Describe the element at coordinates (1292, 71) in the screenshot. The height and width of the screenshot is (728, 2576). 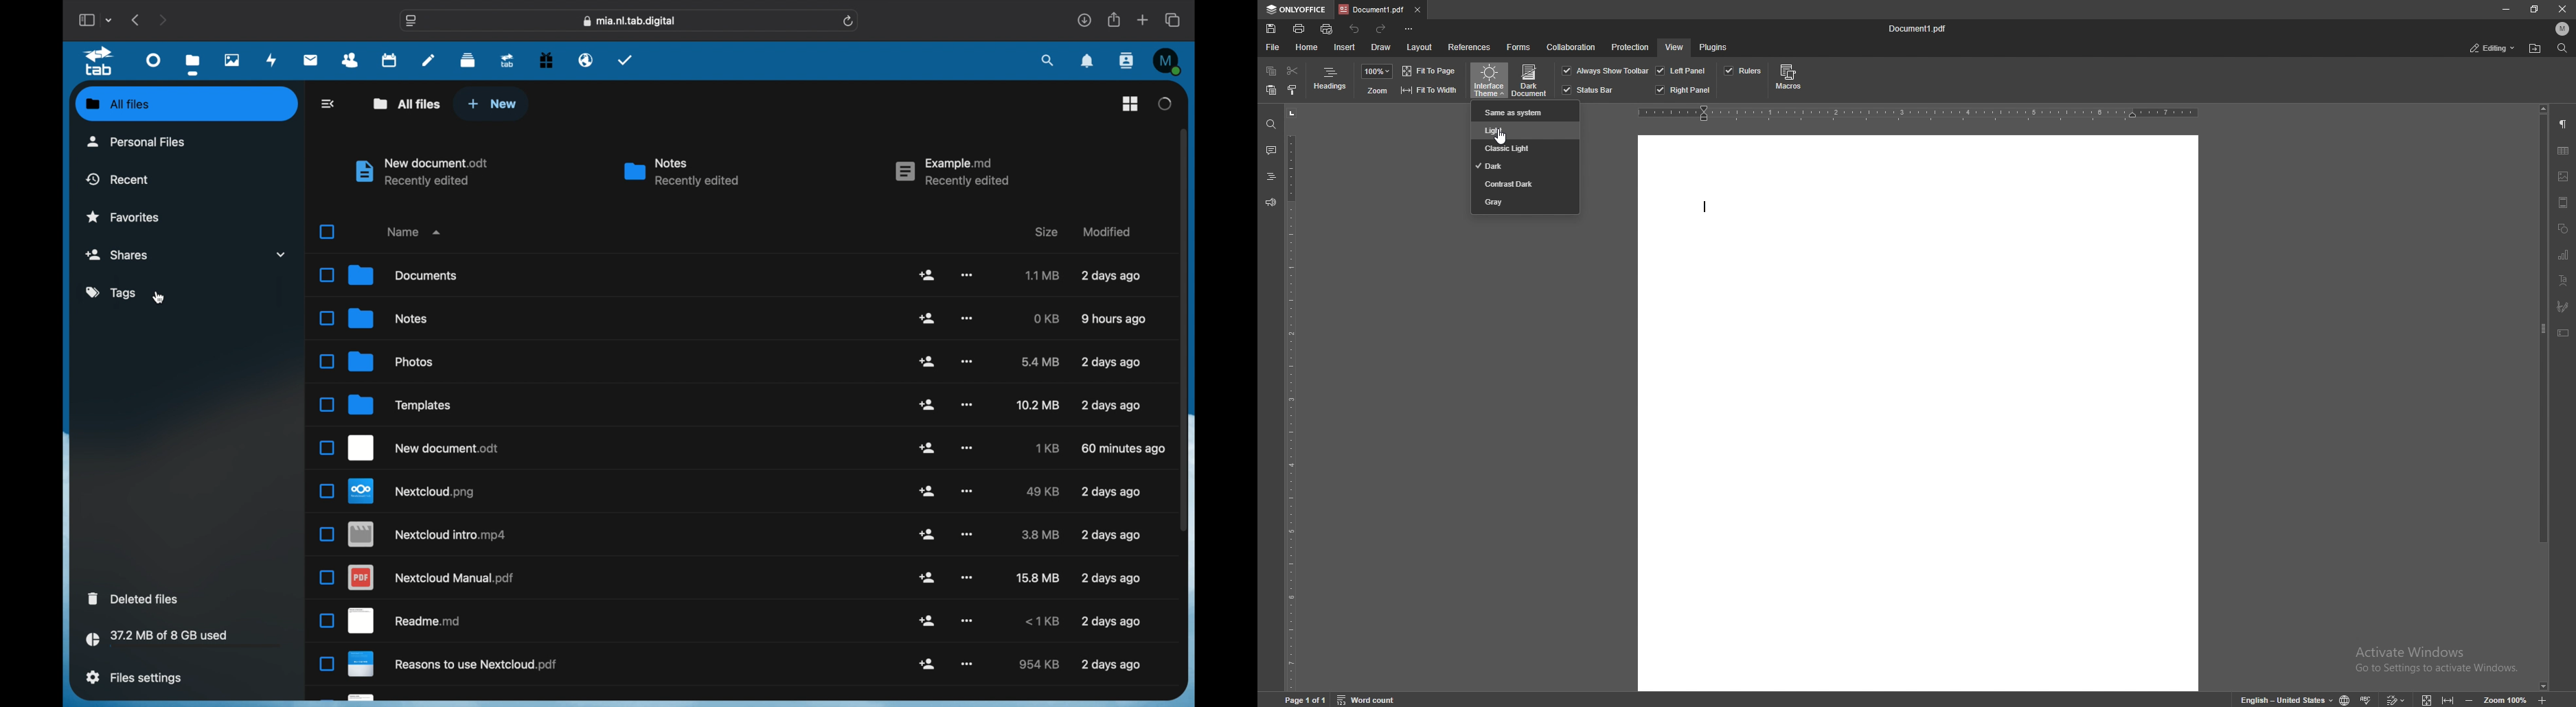
I see `cut` at that location.